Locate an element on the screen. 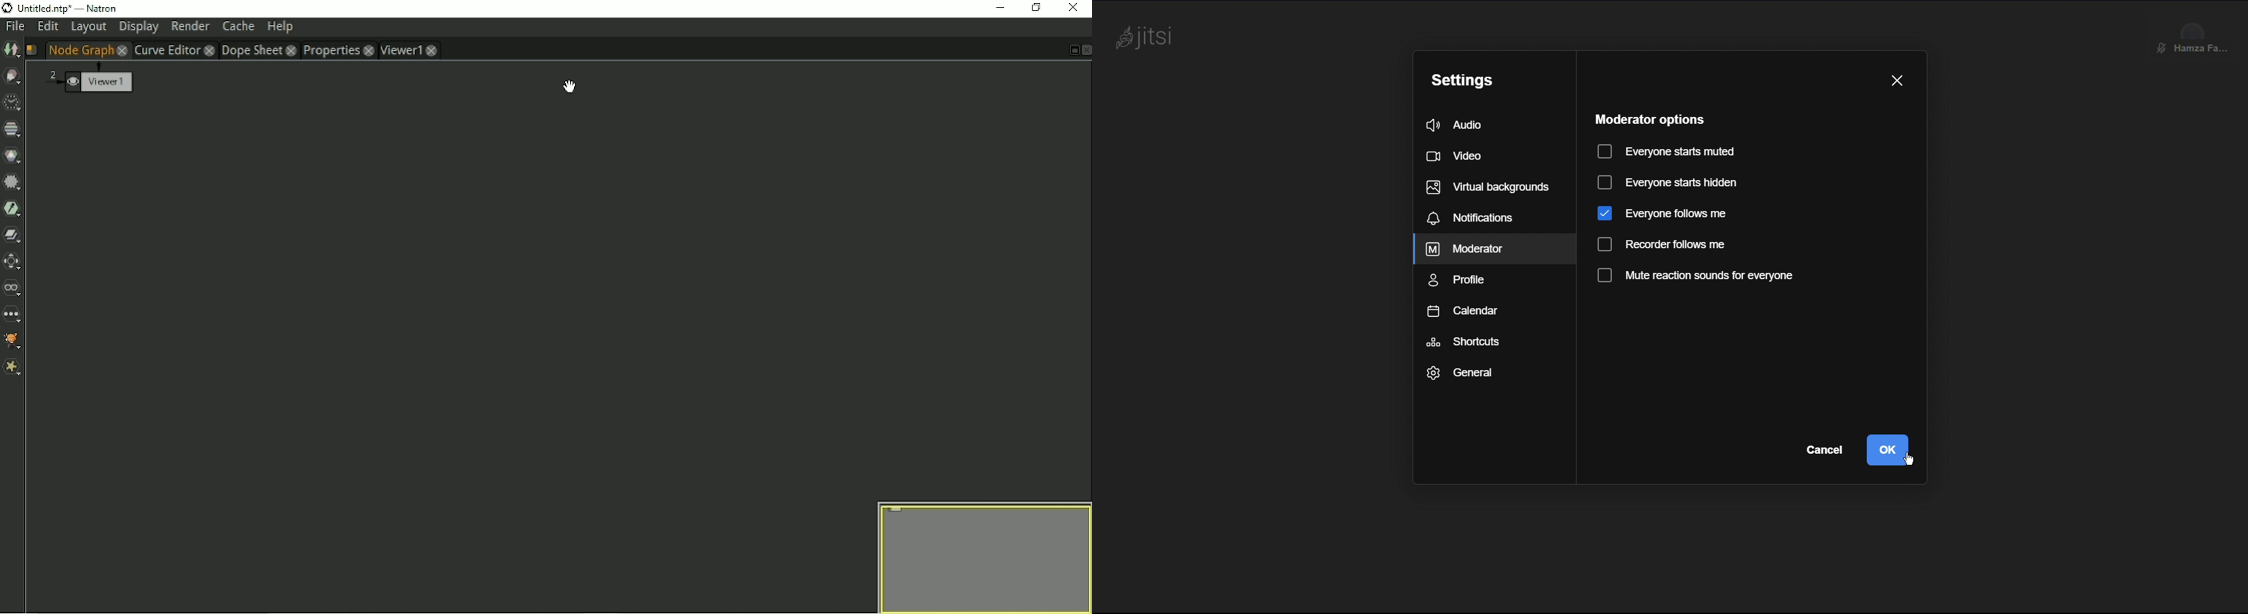  OK is located at coordinates (1888, 450).